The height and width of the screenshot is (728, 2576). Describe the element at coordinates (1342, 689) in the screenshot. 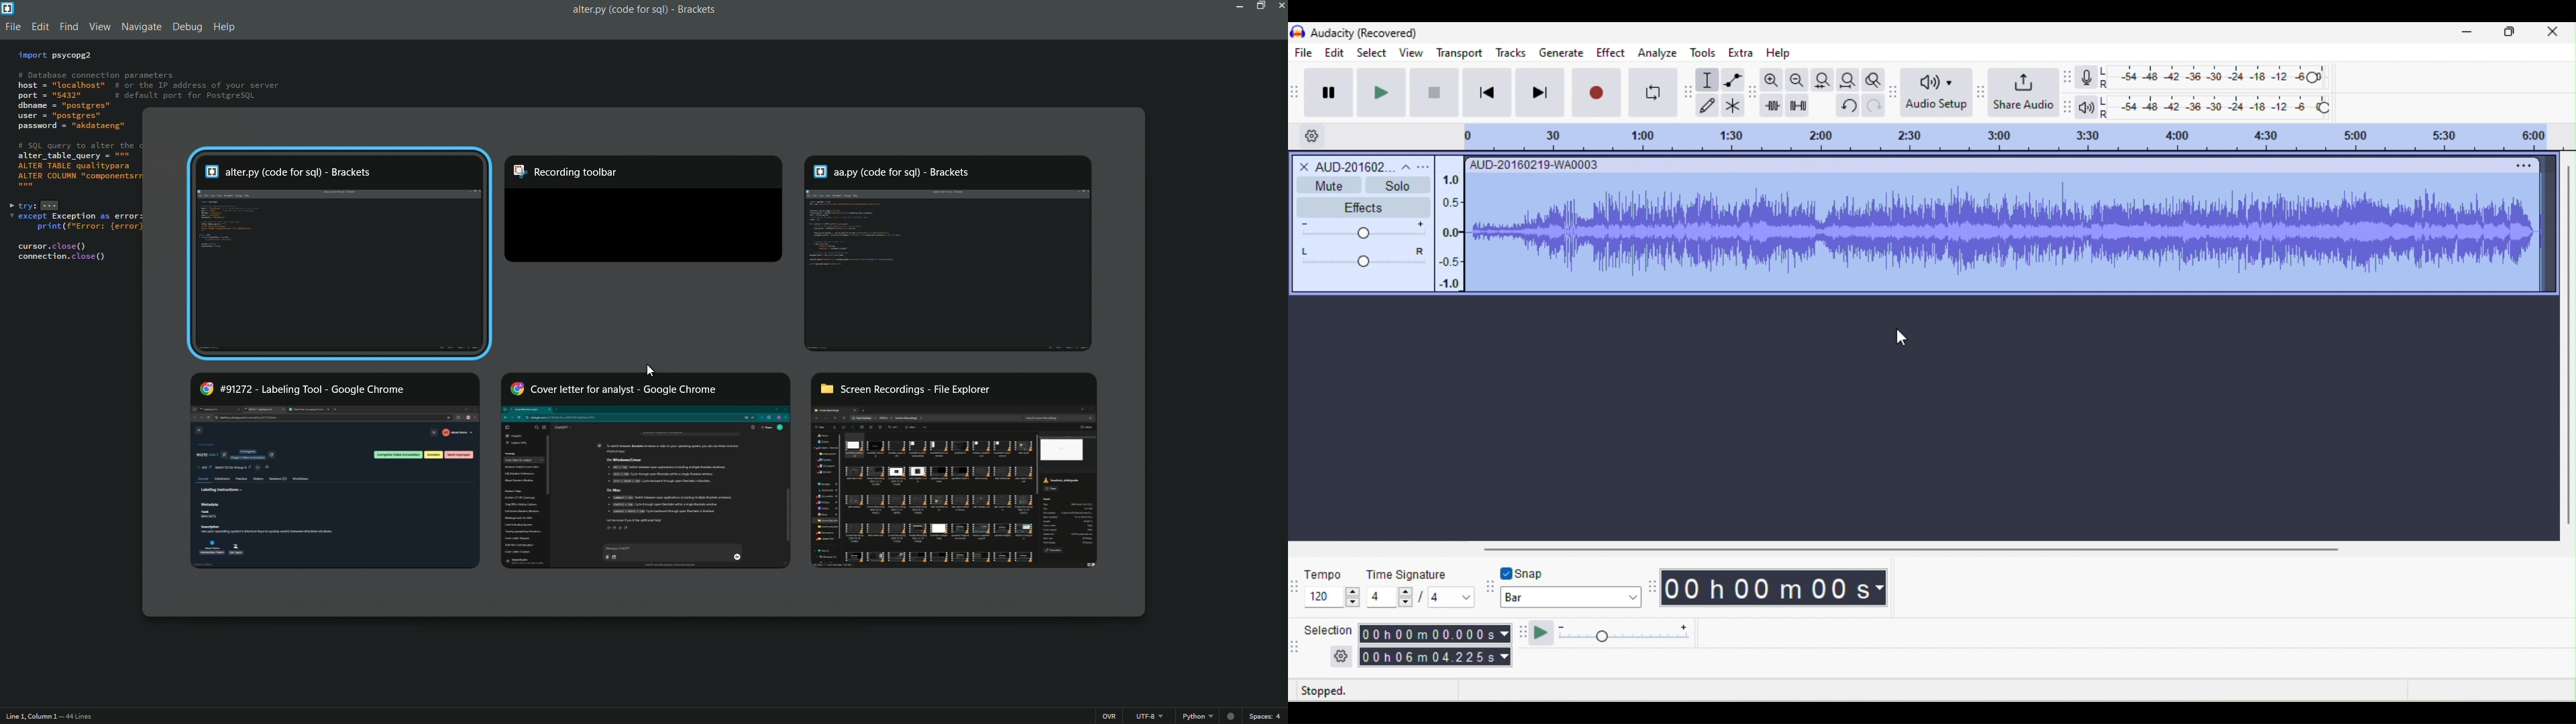

I see `stopped` at that location.